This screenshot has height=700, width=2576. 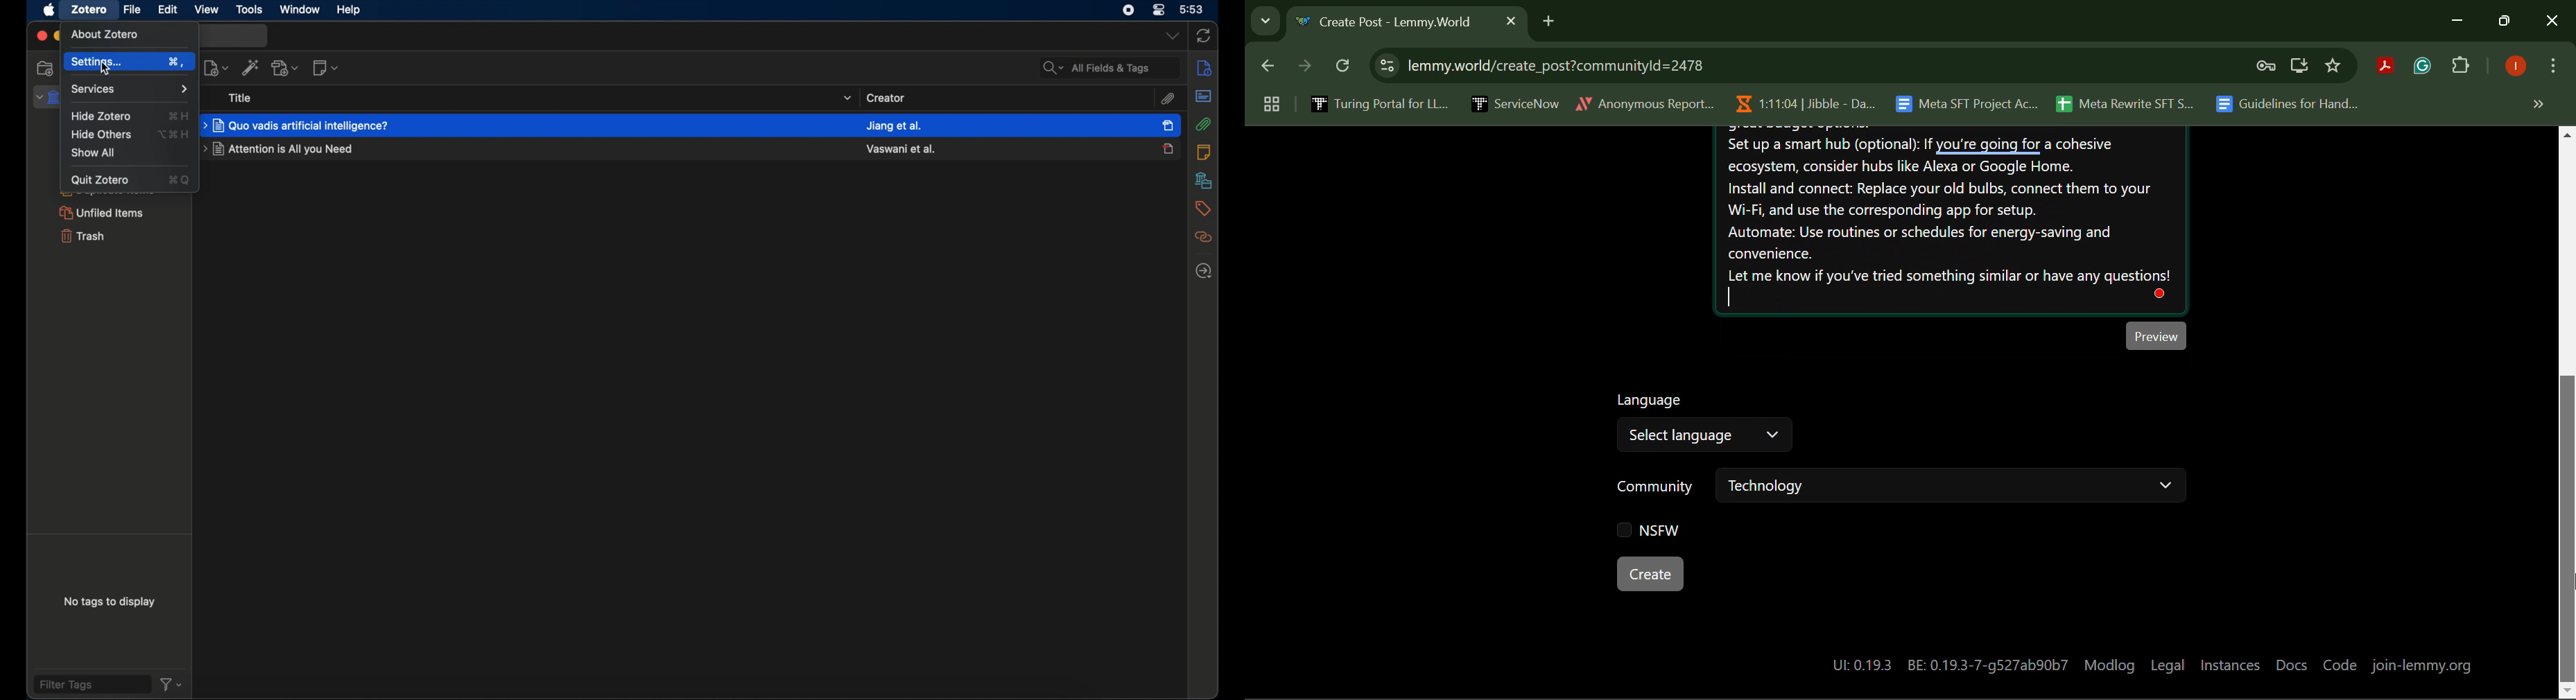 What do you see at coordinates (2537, 103) in the screenshot?
I see `Hidden Bookmarks` at bounding box center [2537, 103].